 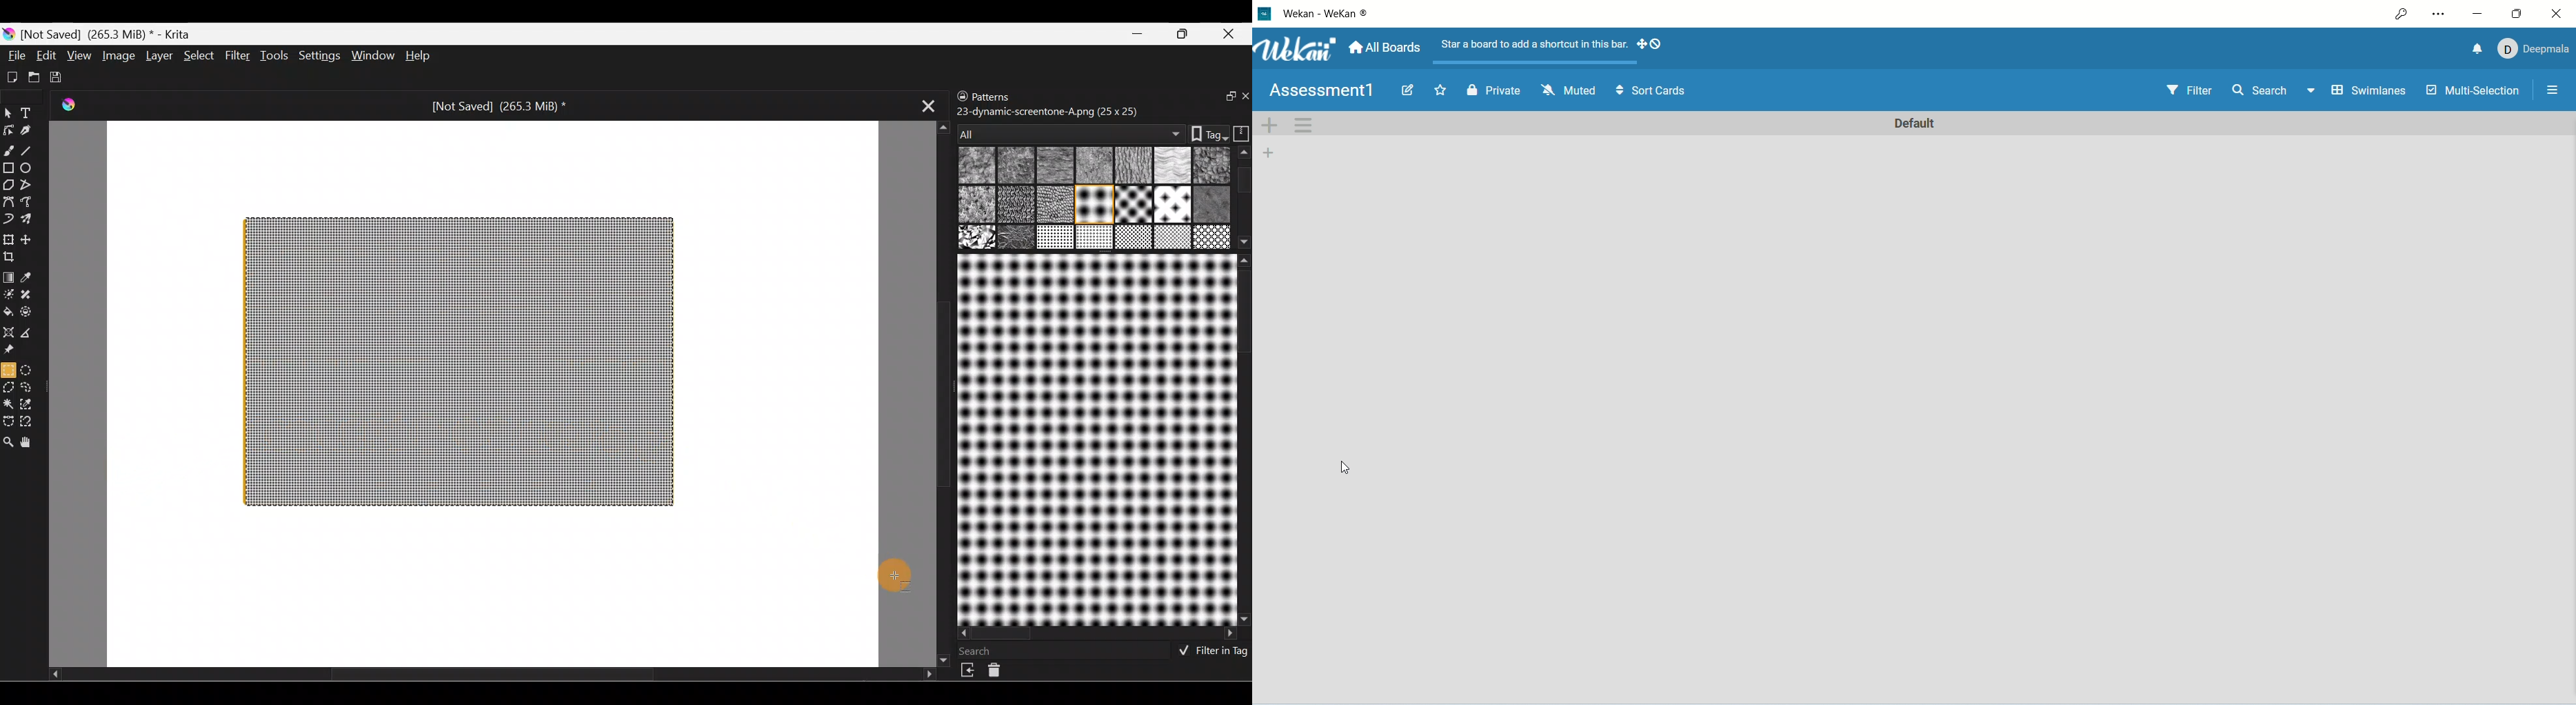 What do you see at coordinates (979, 238) in the screenshot?
I see `14 Texture_rock.png` at bounding box center [979, 238].